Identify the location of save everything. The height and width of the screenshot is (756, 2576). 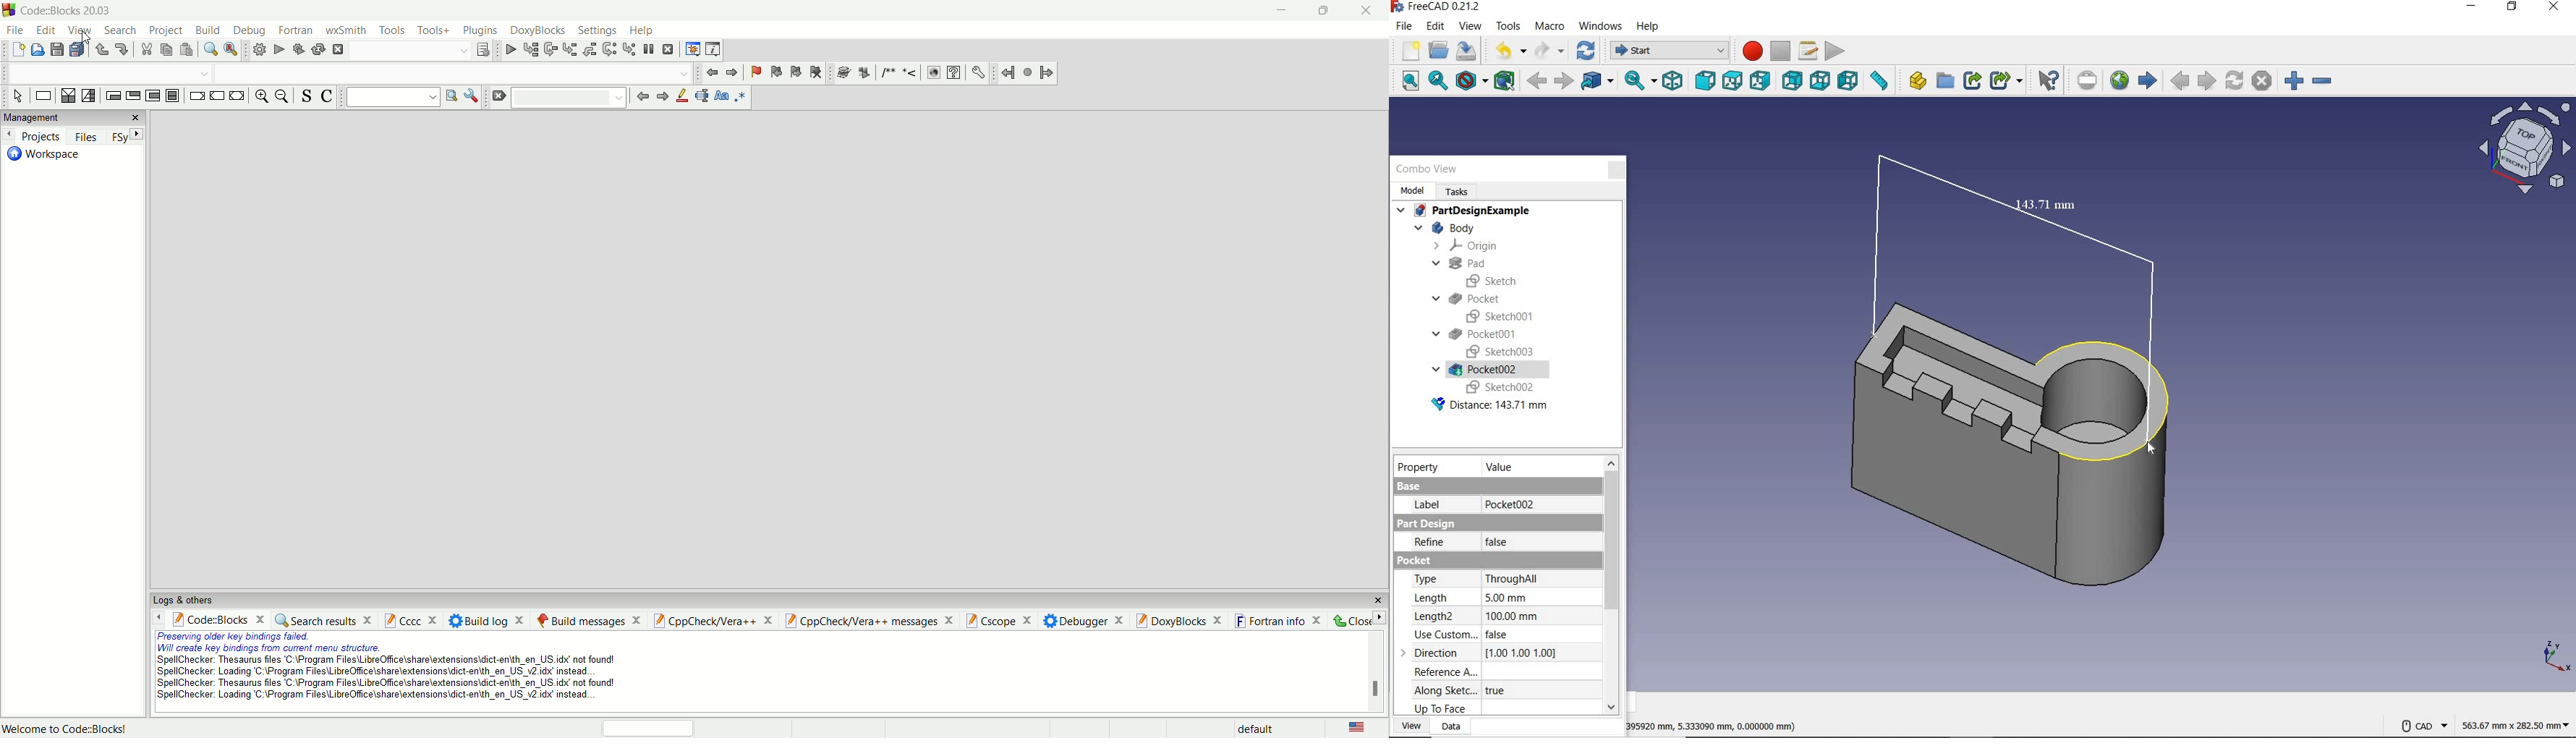
(79, 49).